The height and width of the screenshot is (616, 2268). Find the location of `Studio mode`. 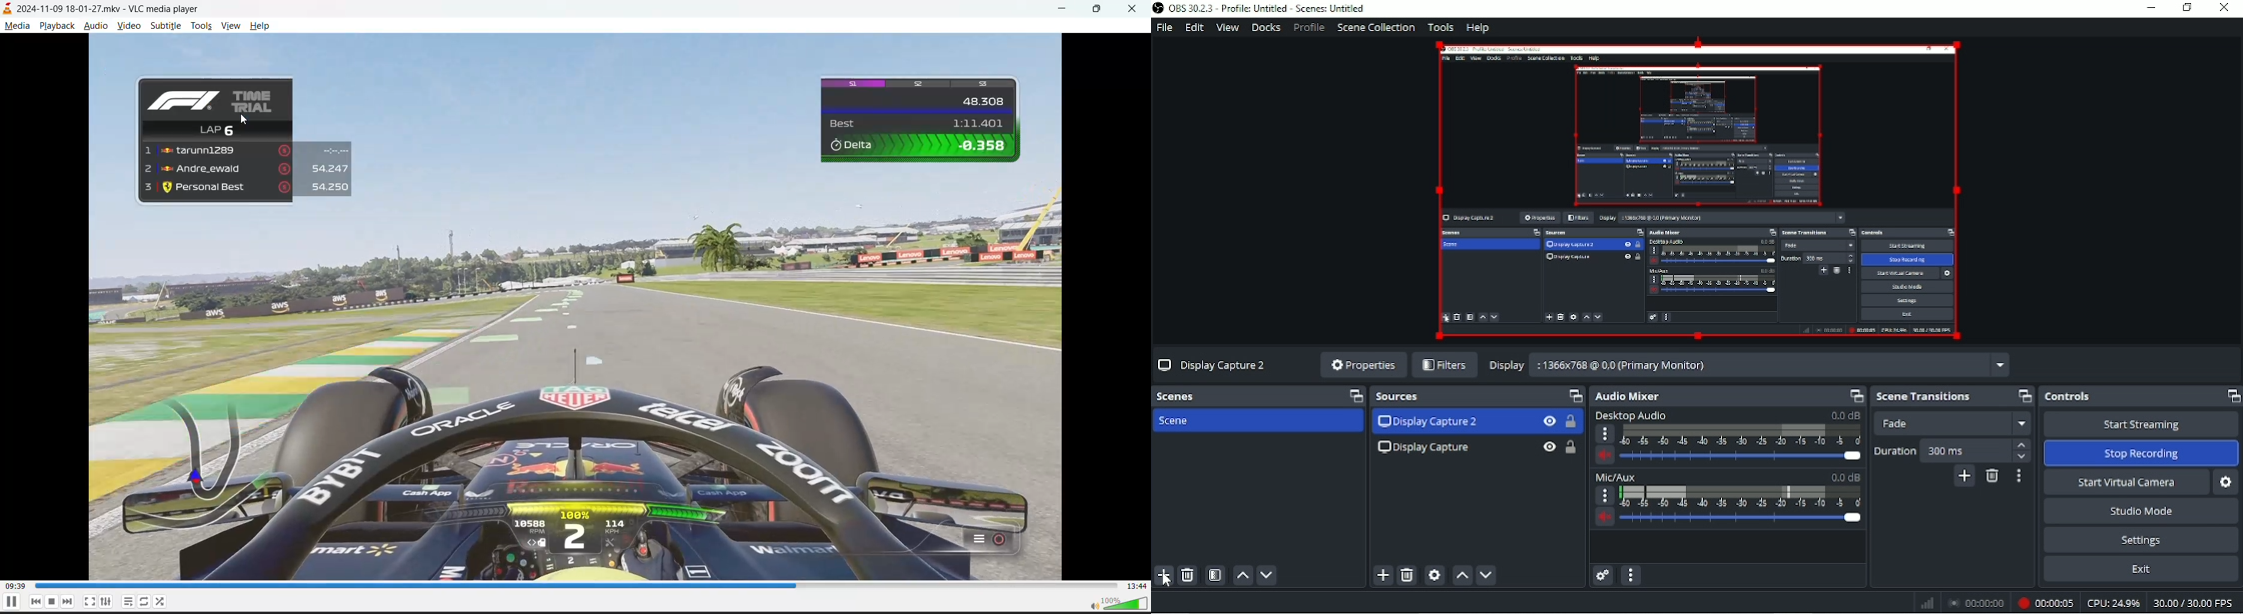

Studio mode is located at coordinates (2138, 512).